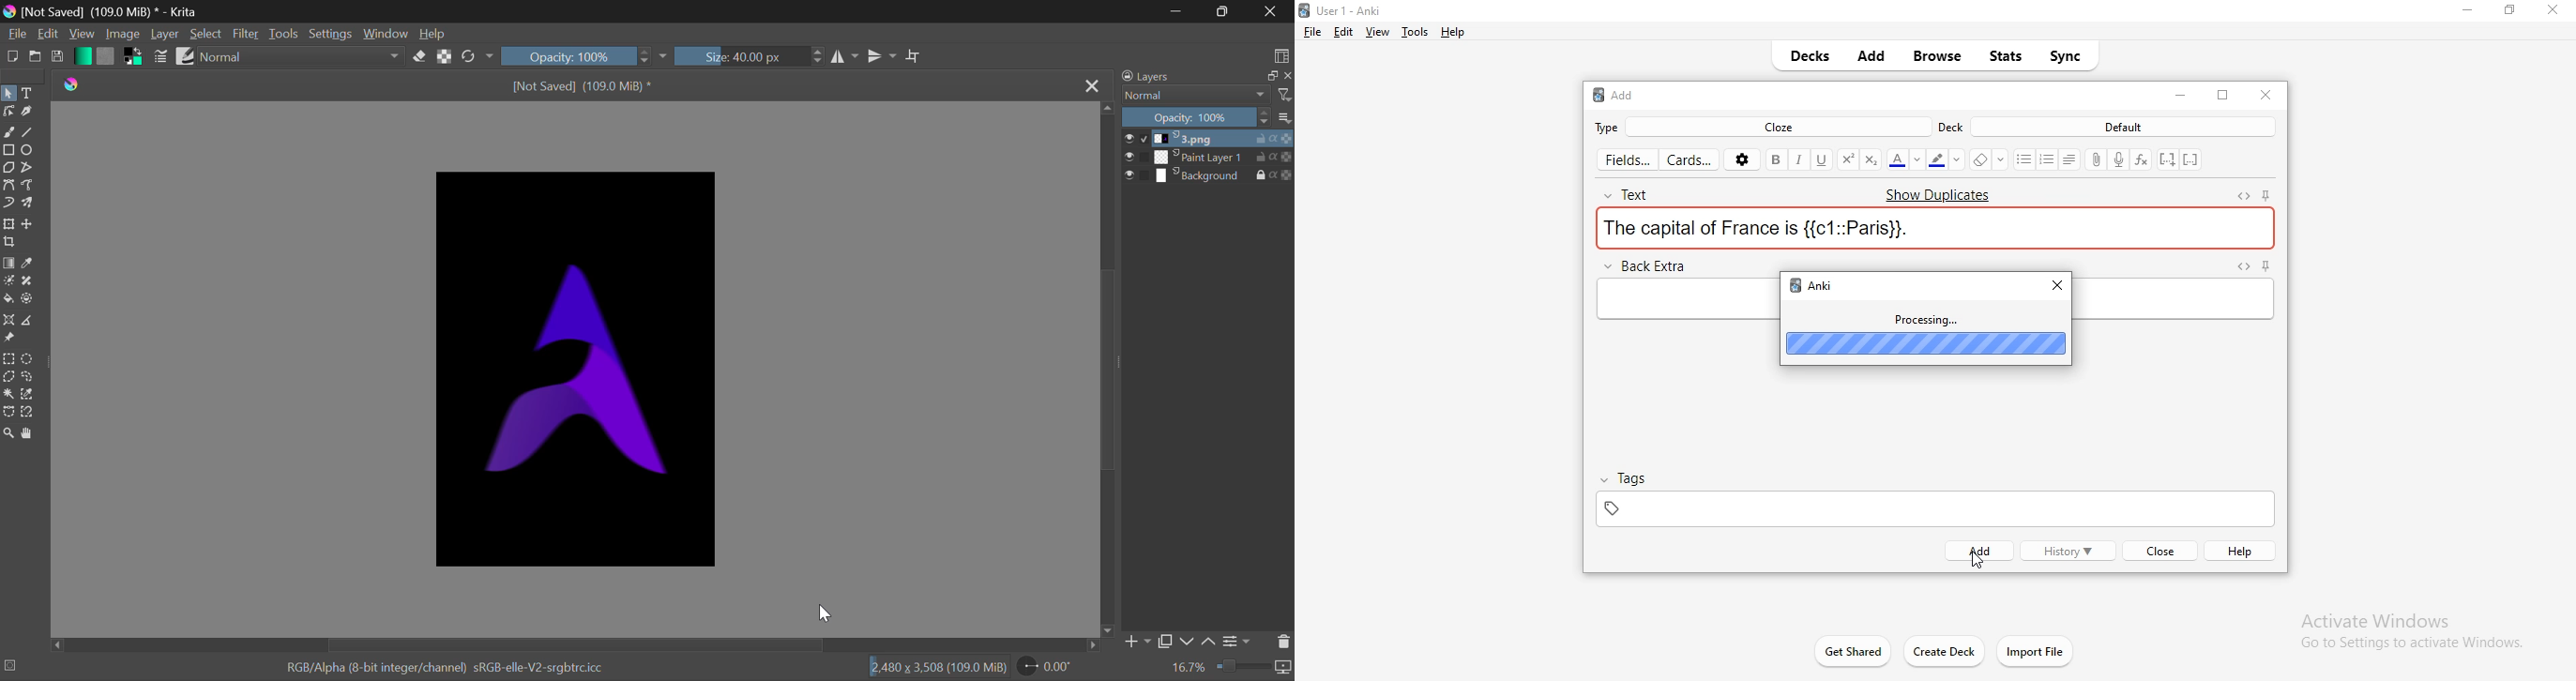  What do you see at coordinates (1692, 160) in the screenshot?
I see `cards` at bounding box center [1692, 160].